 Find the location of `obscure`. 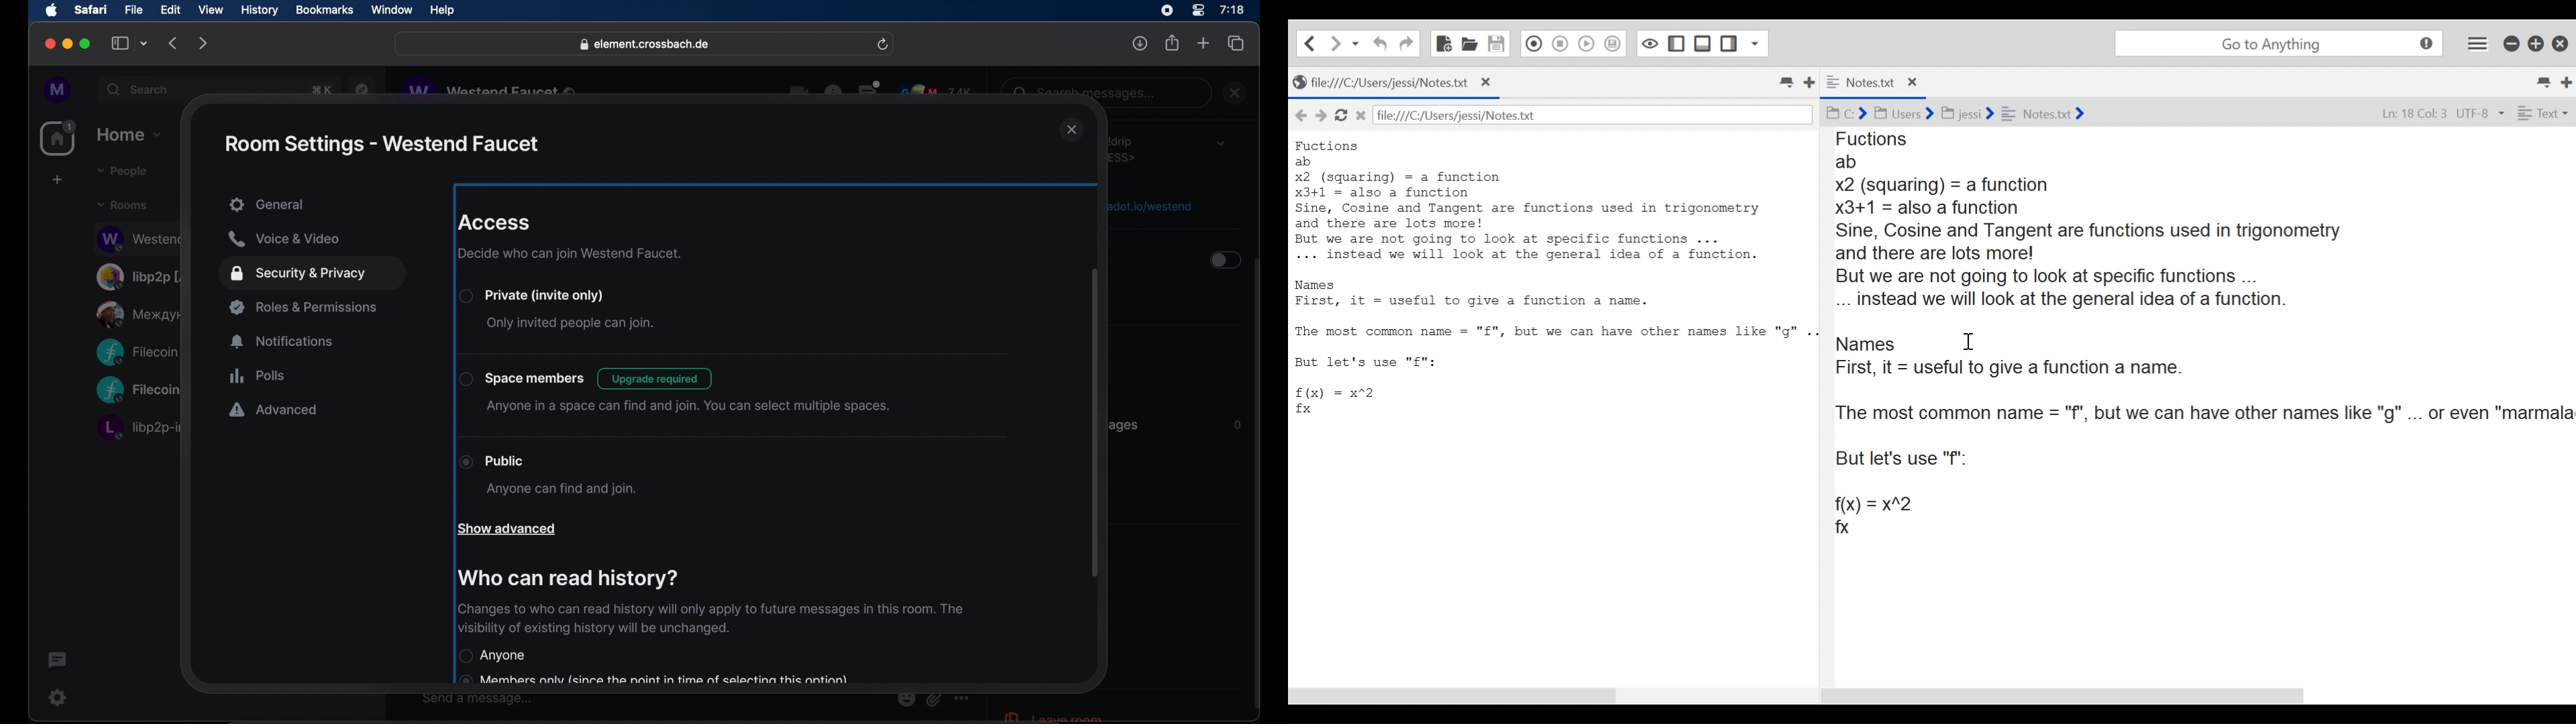

obscure is located at coordinates (1148, 205).